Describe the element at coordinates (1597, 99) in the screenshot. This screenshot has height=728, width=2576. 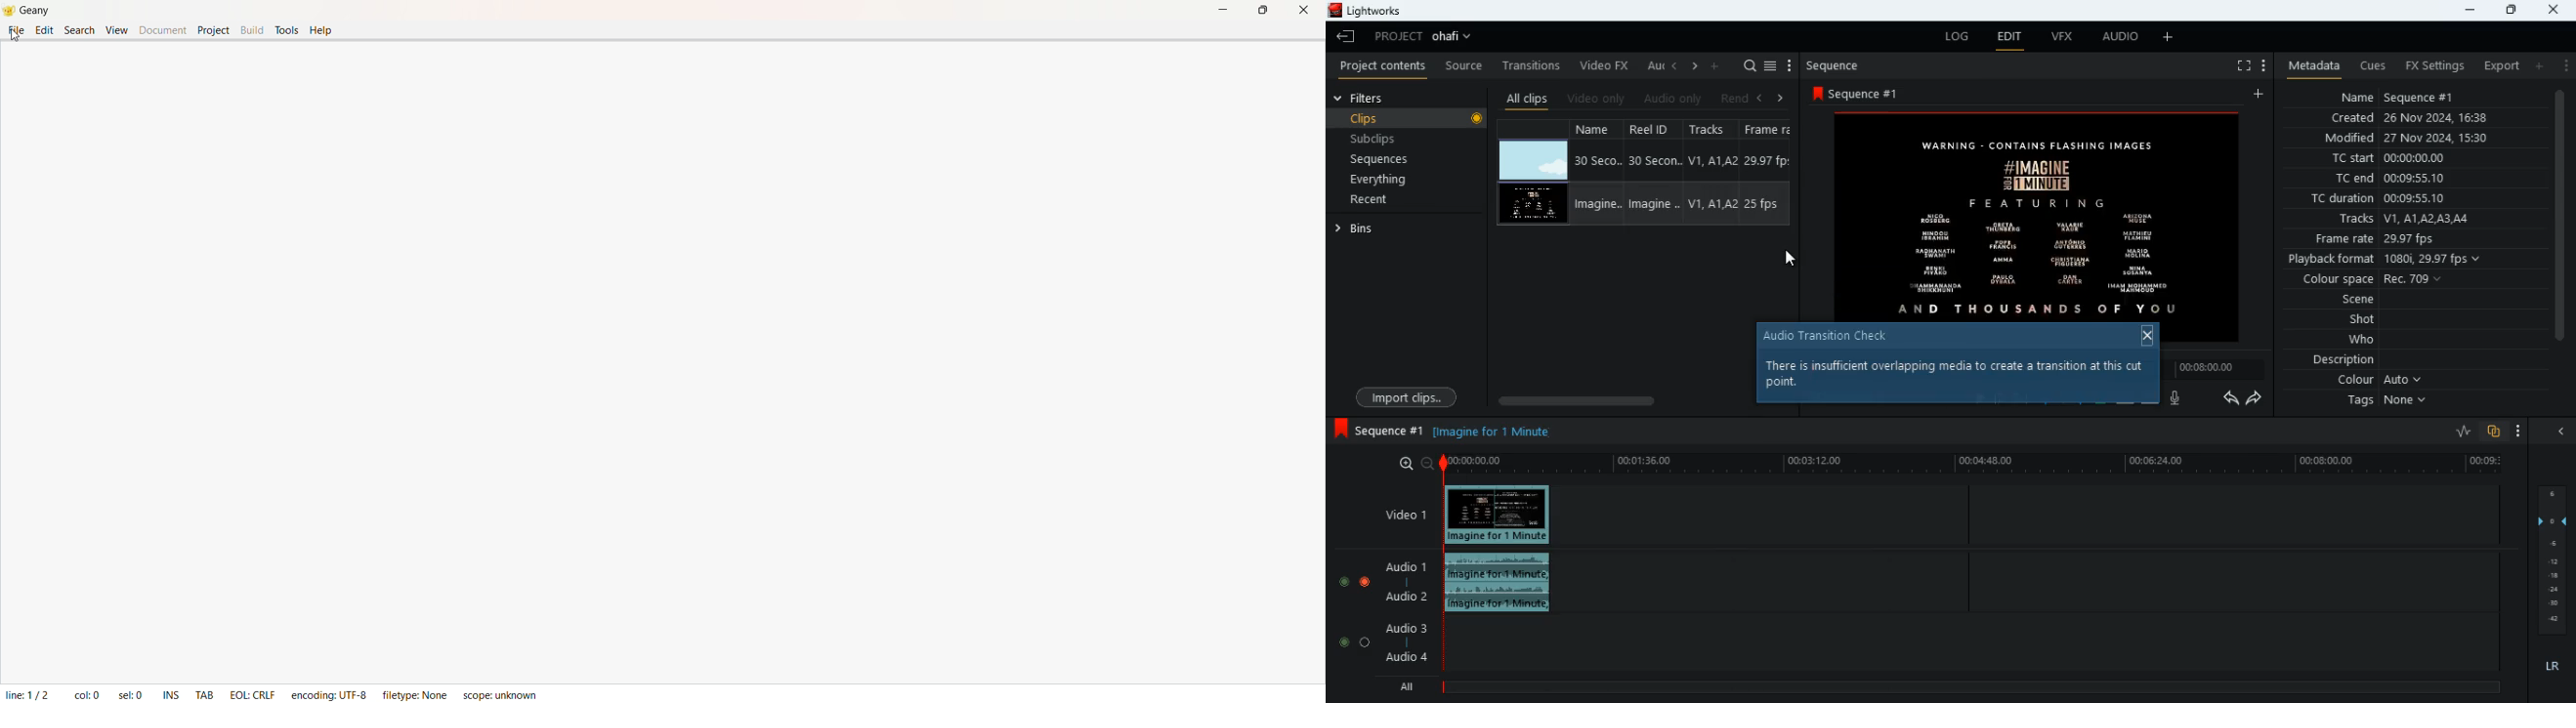
I see `video only` at that location.